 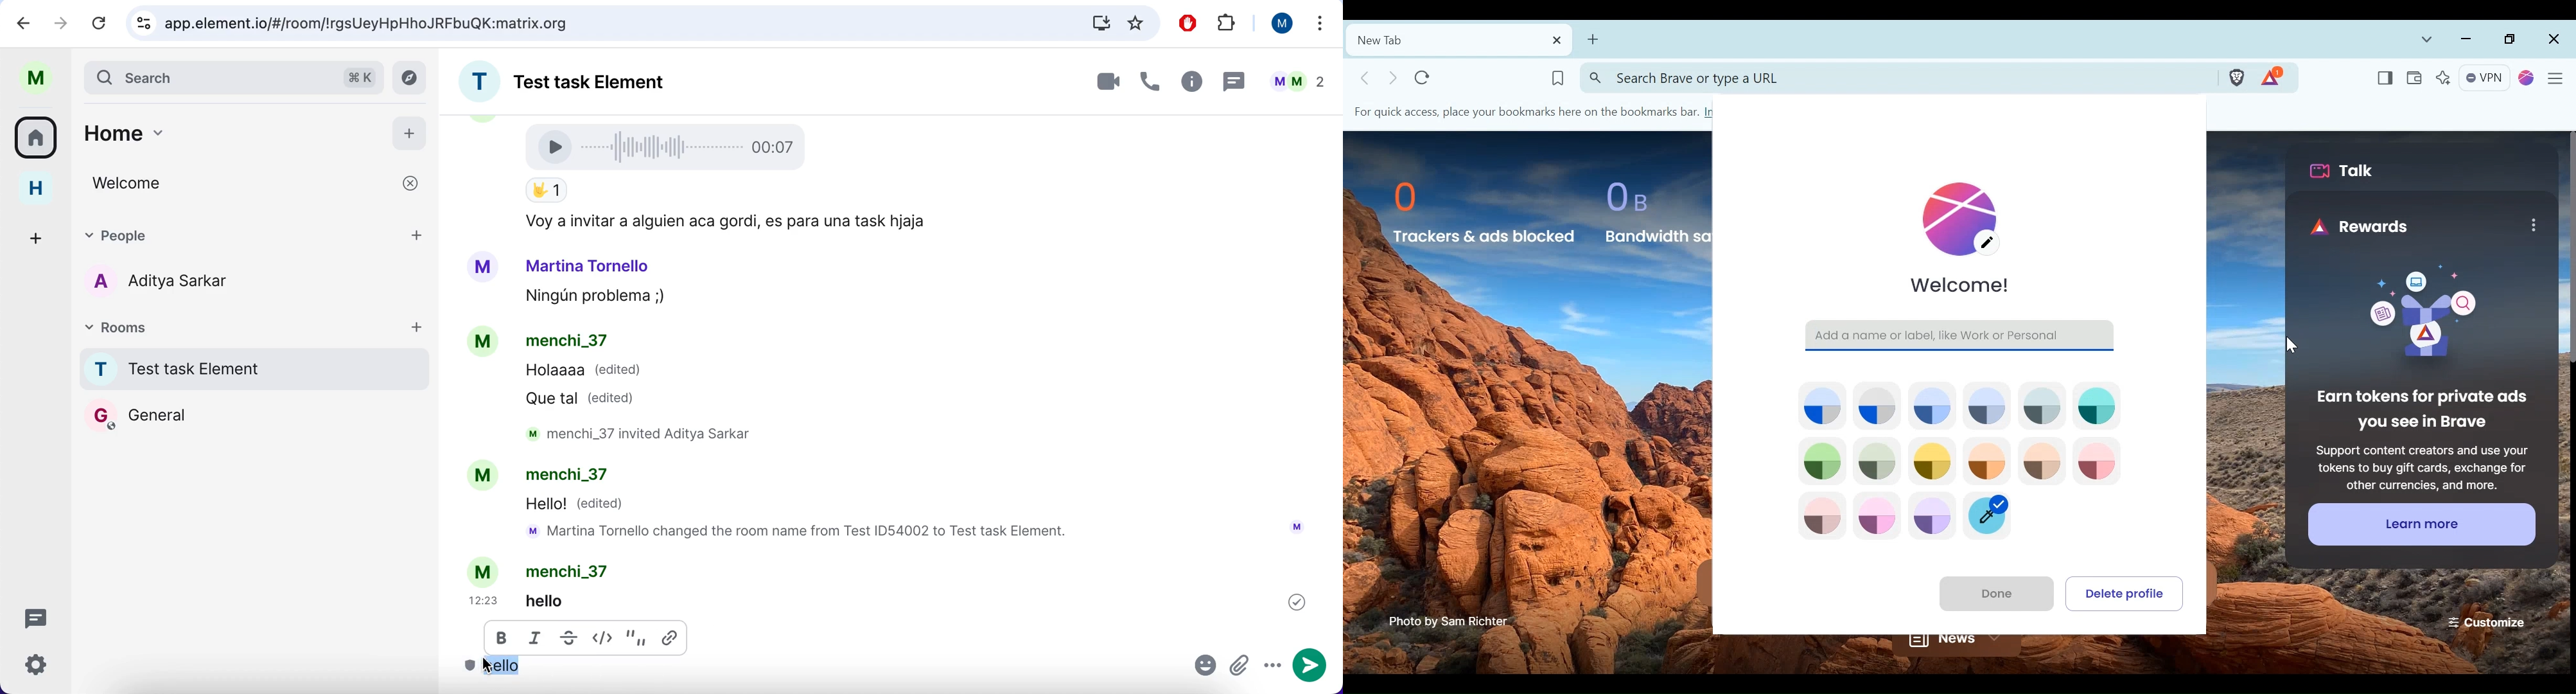 What do you see at coordinates (1272, 666) in the screenshot?
I see `more options` at bounding box center [1272, 666].